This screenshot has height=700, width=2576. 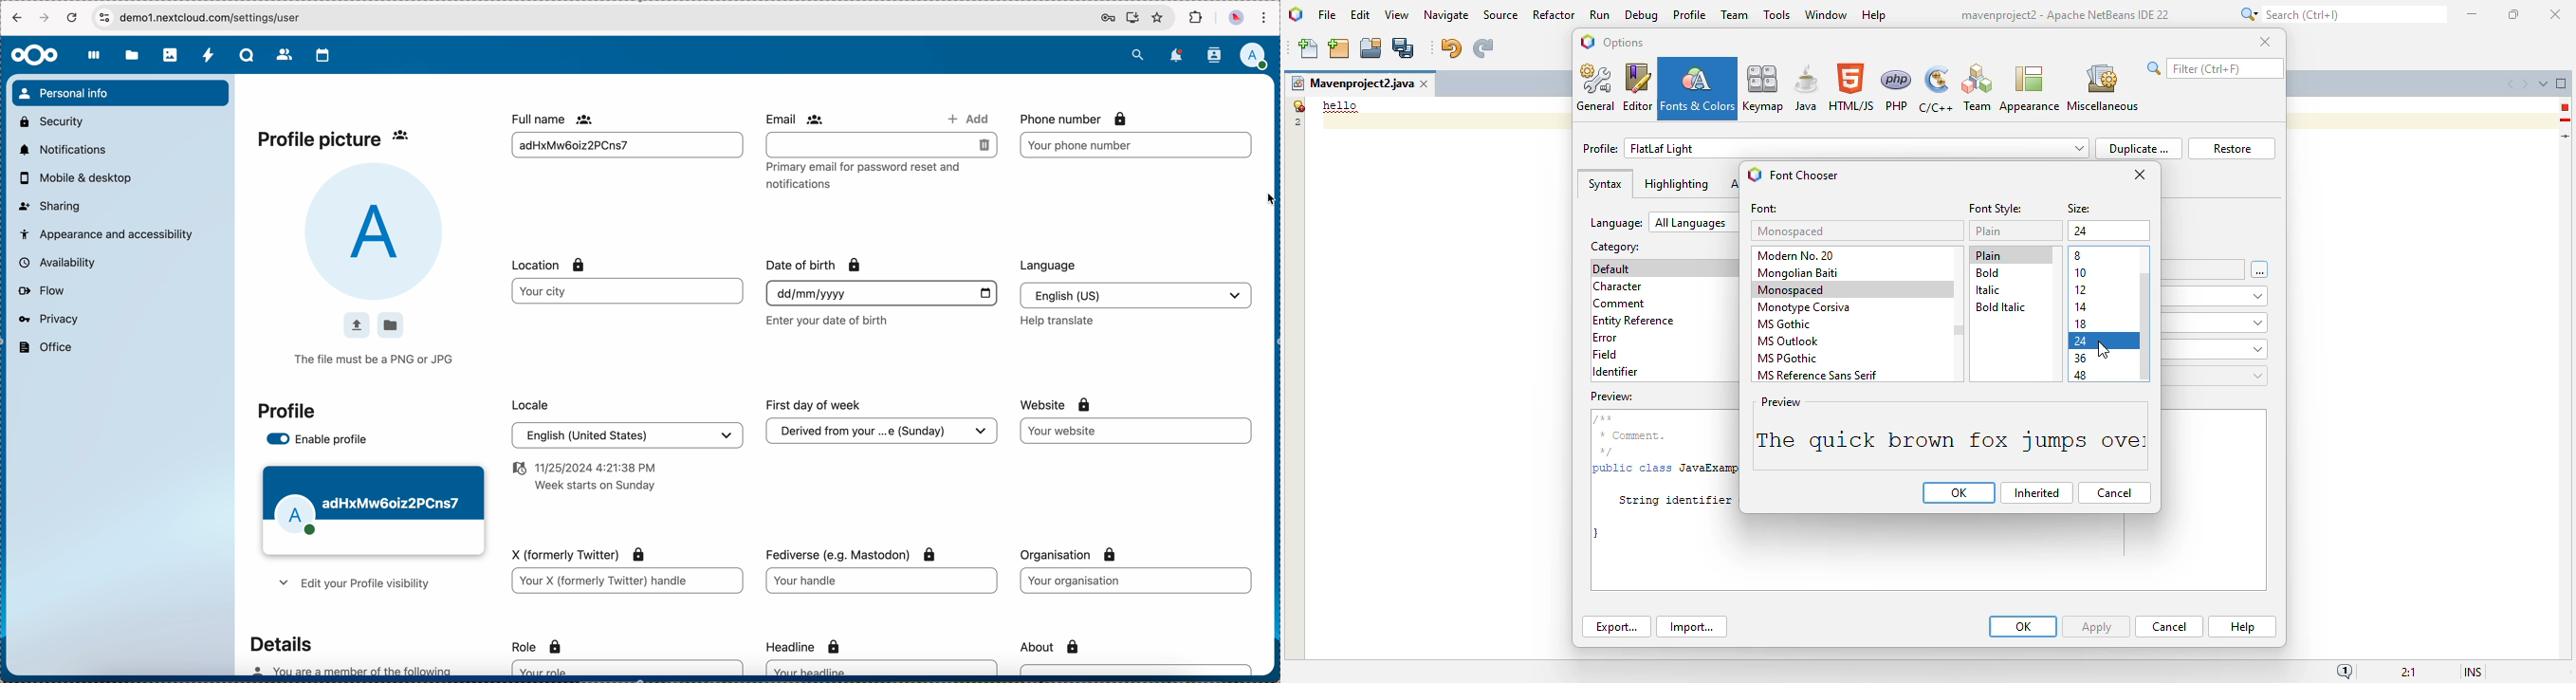 I want to click on navigate back, so click(x=15, y=19).